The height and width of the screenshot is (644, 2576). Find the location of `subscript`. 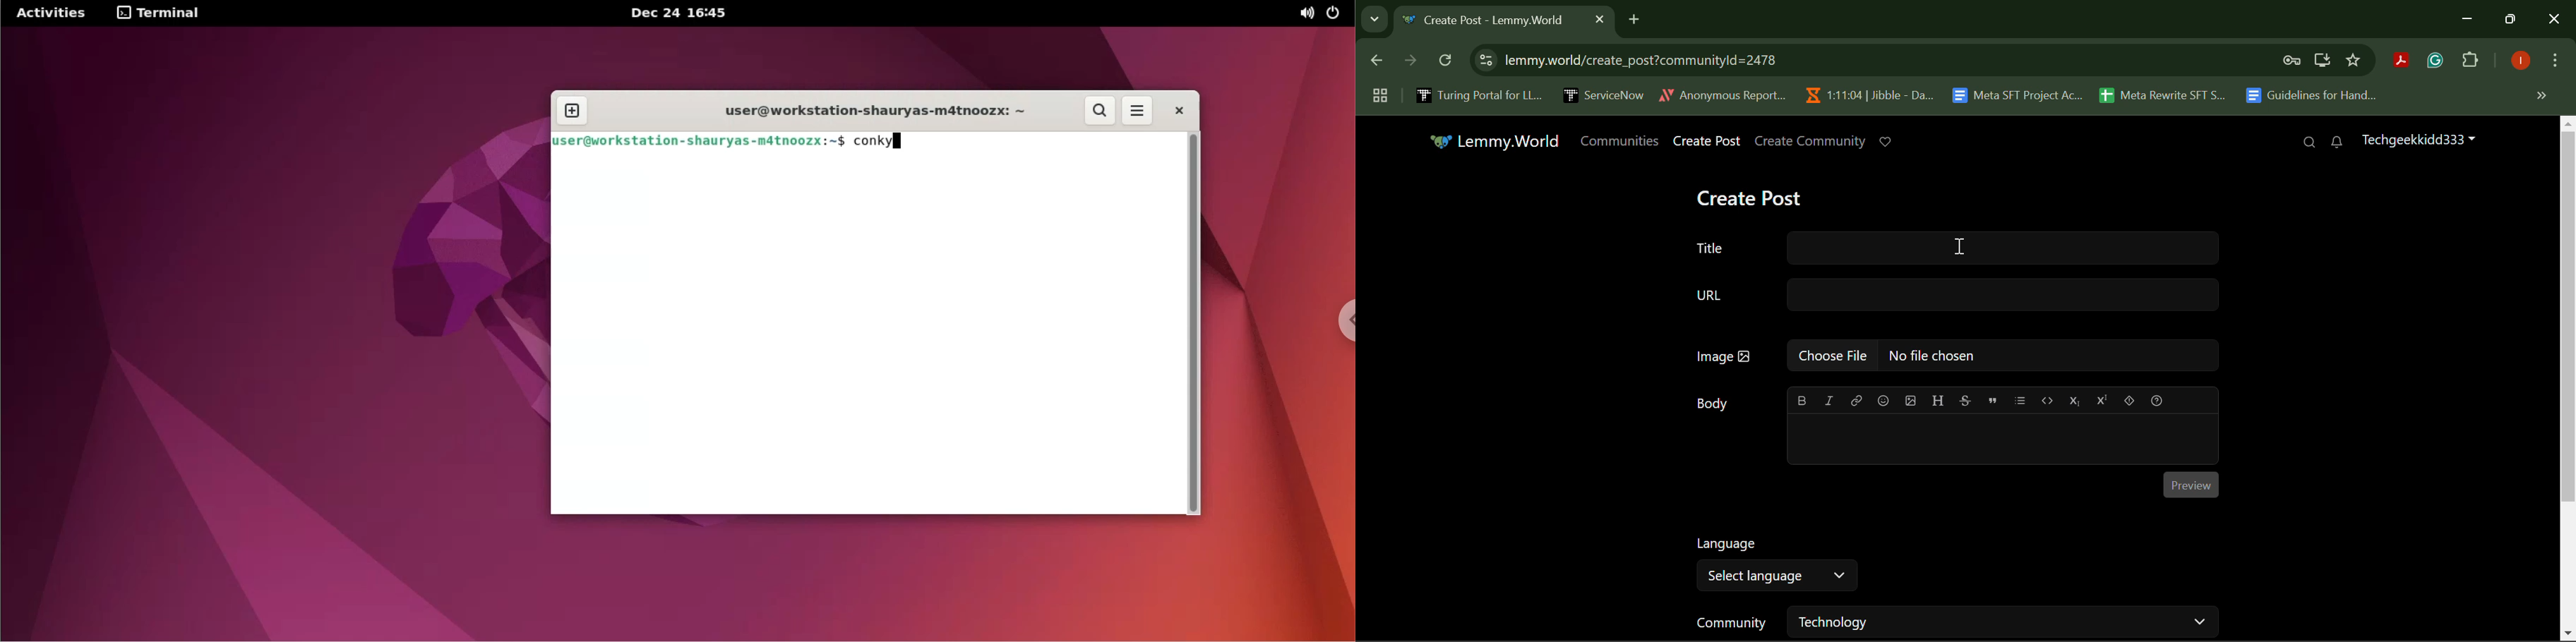

subscript is located at coordinates (2076, 399).